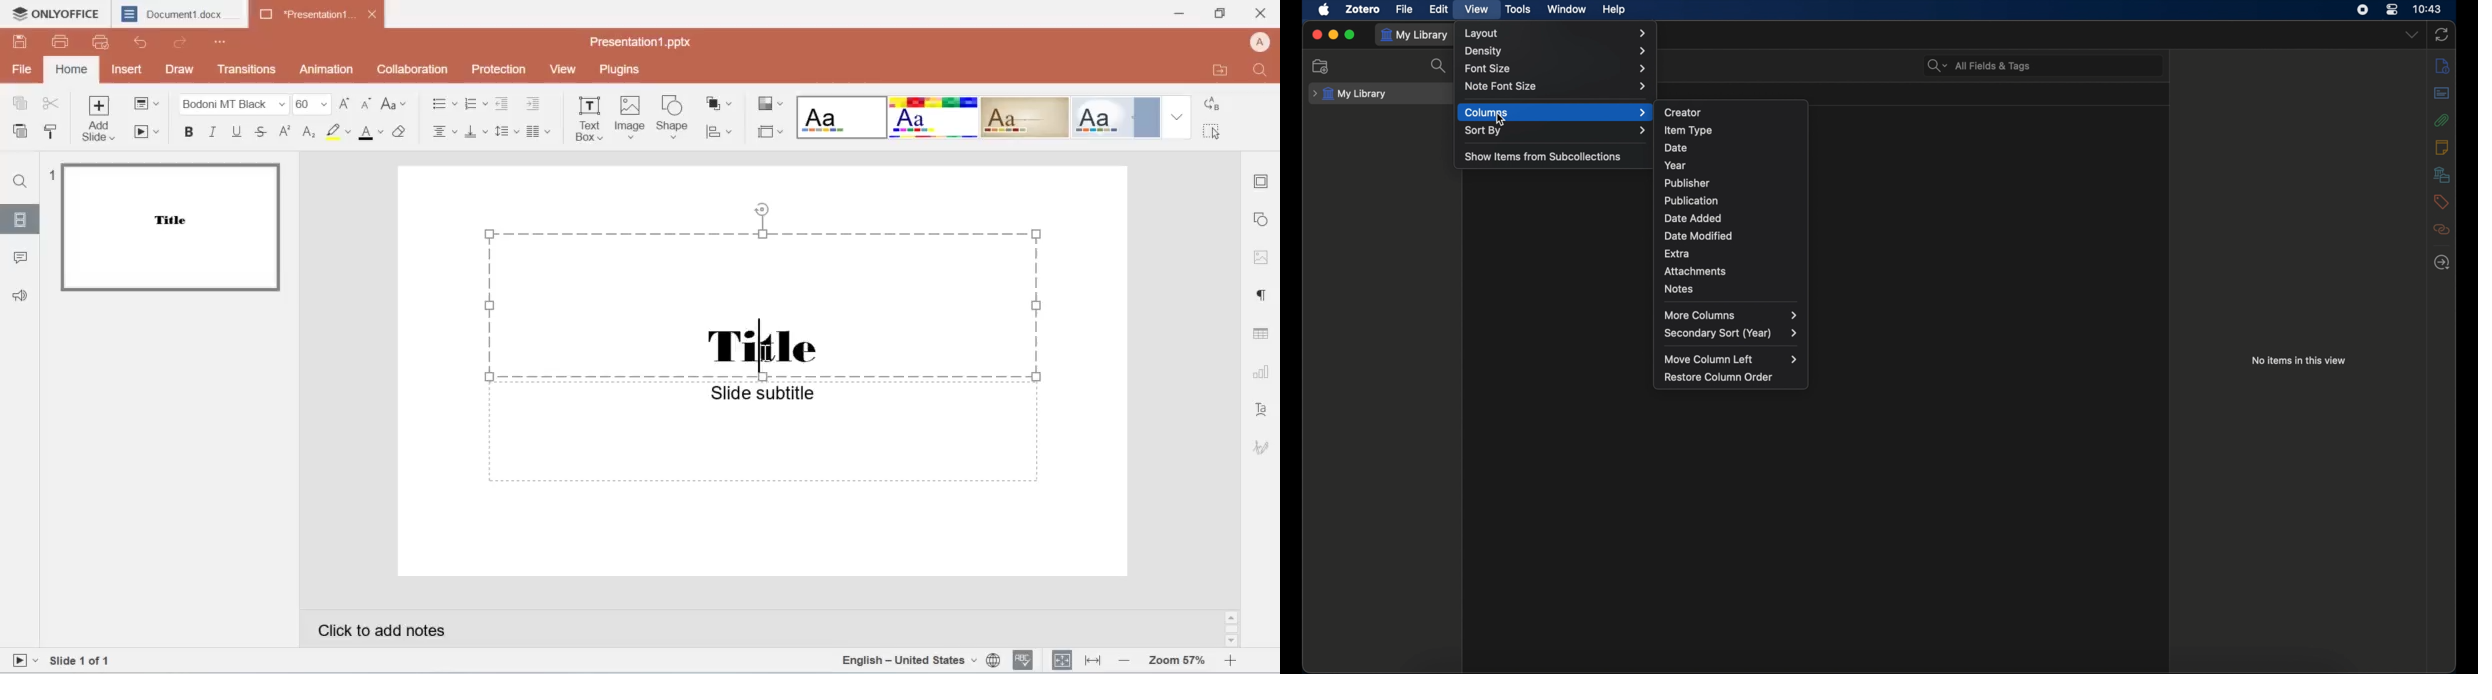 The width and height of the screenshot is (2492, 700). What do you see at coordinates (21, 222) in the screenshot?
I see `slides` at bounding box center [21, 222].